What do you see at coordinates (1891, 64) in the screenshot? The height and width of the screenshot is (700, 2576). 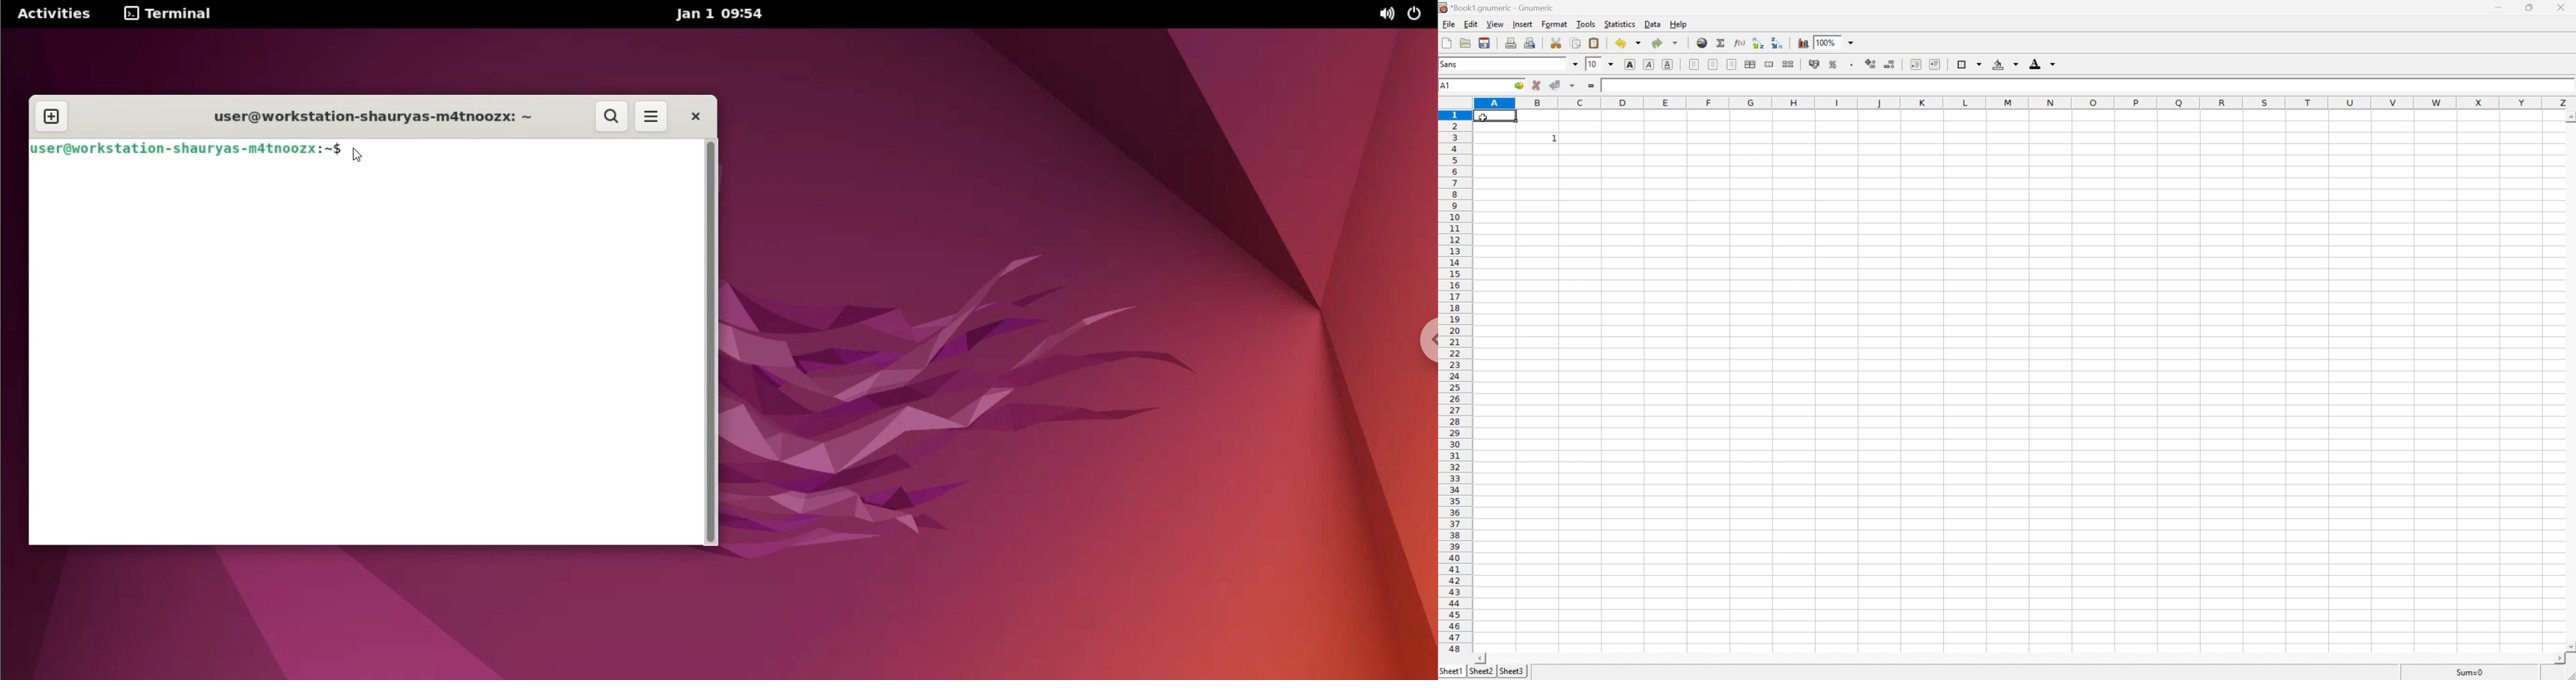 I see `decrease number of decimals displayed` at bounding box center [1891, 64].